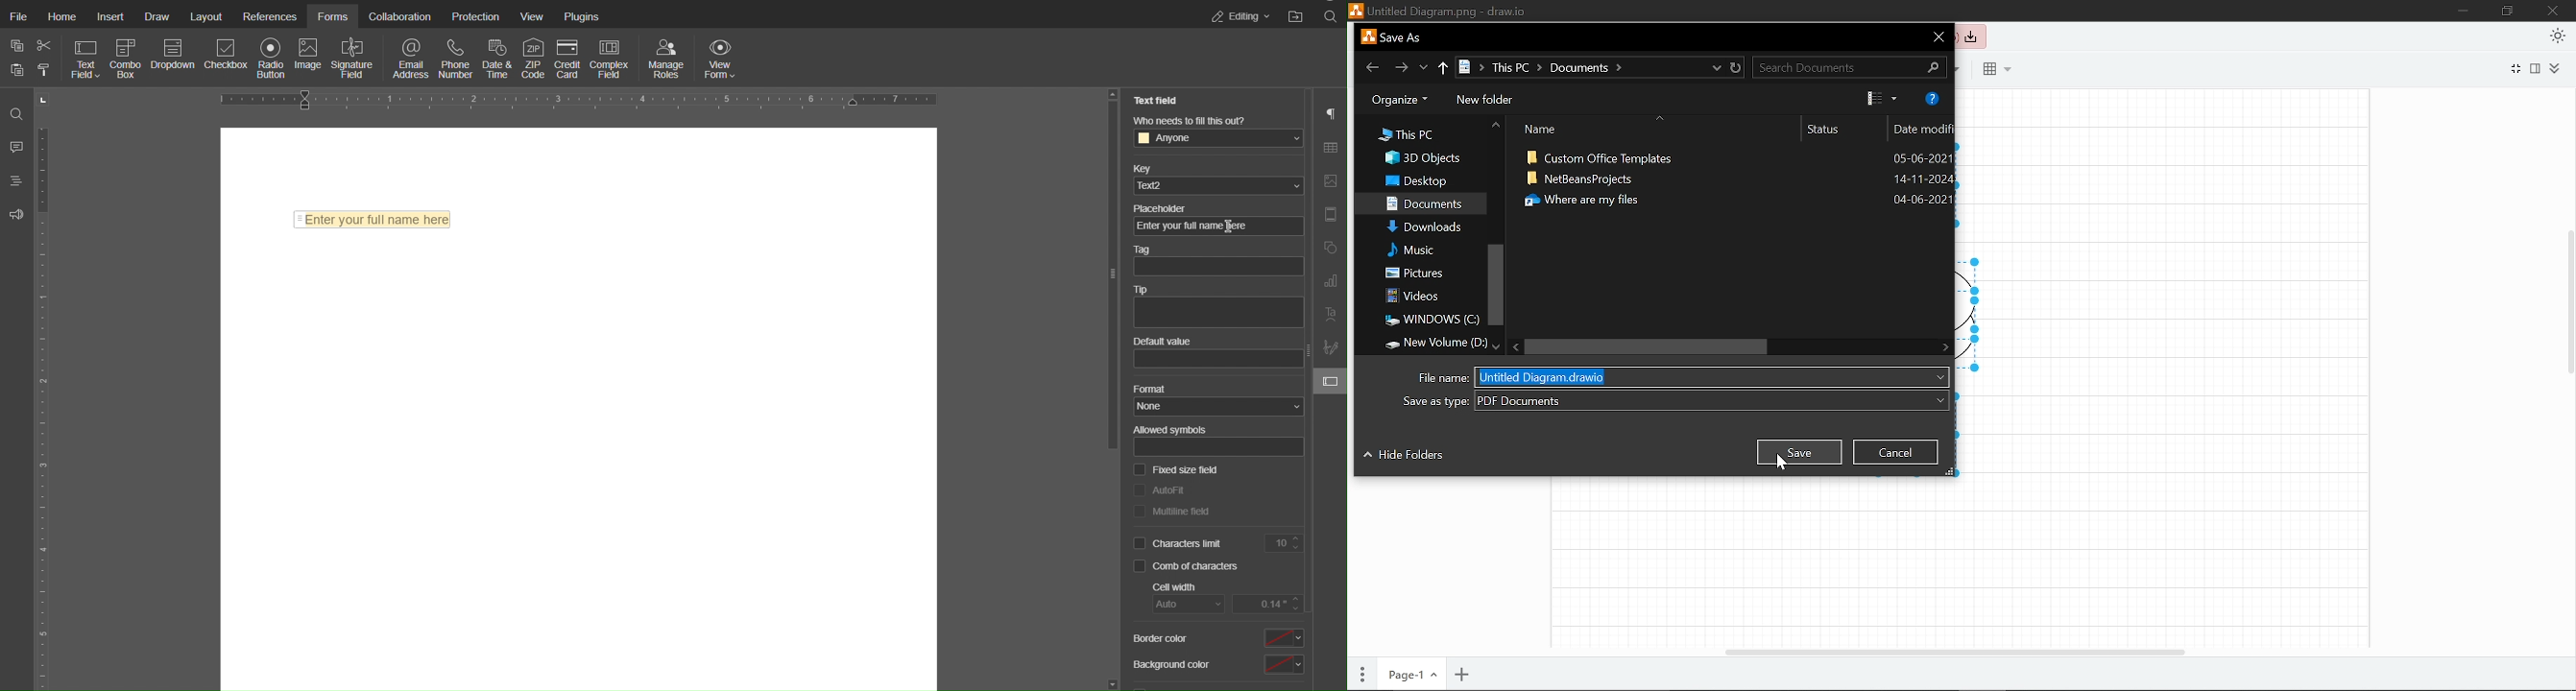 Image resolution: width=2576 pixels, height=700 pixels. I want to click on Forward, so click(1403, 67).